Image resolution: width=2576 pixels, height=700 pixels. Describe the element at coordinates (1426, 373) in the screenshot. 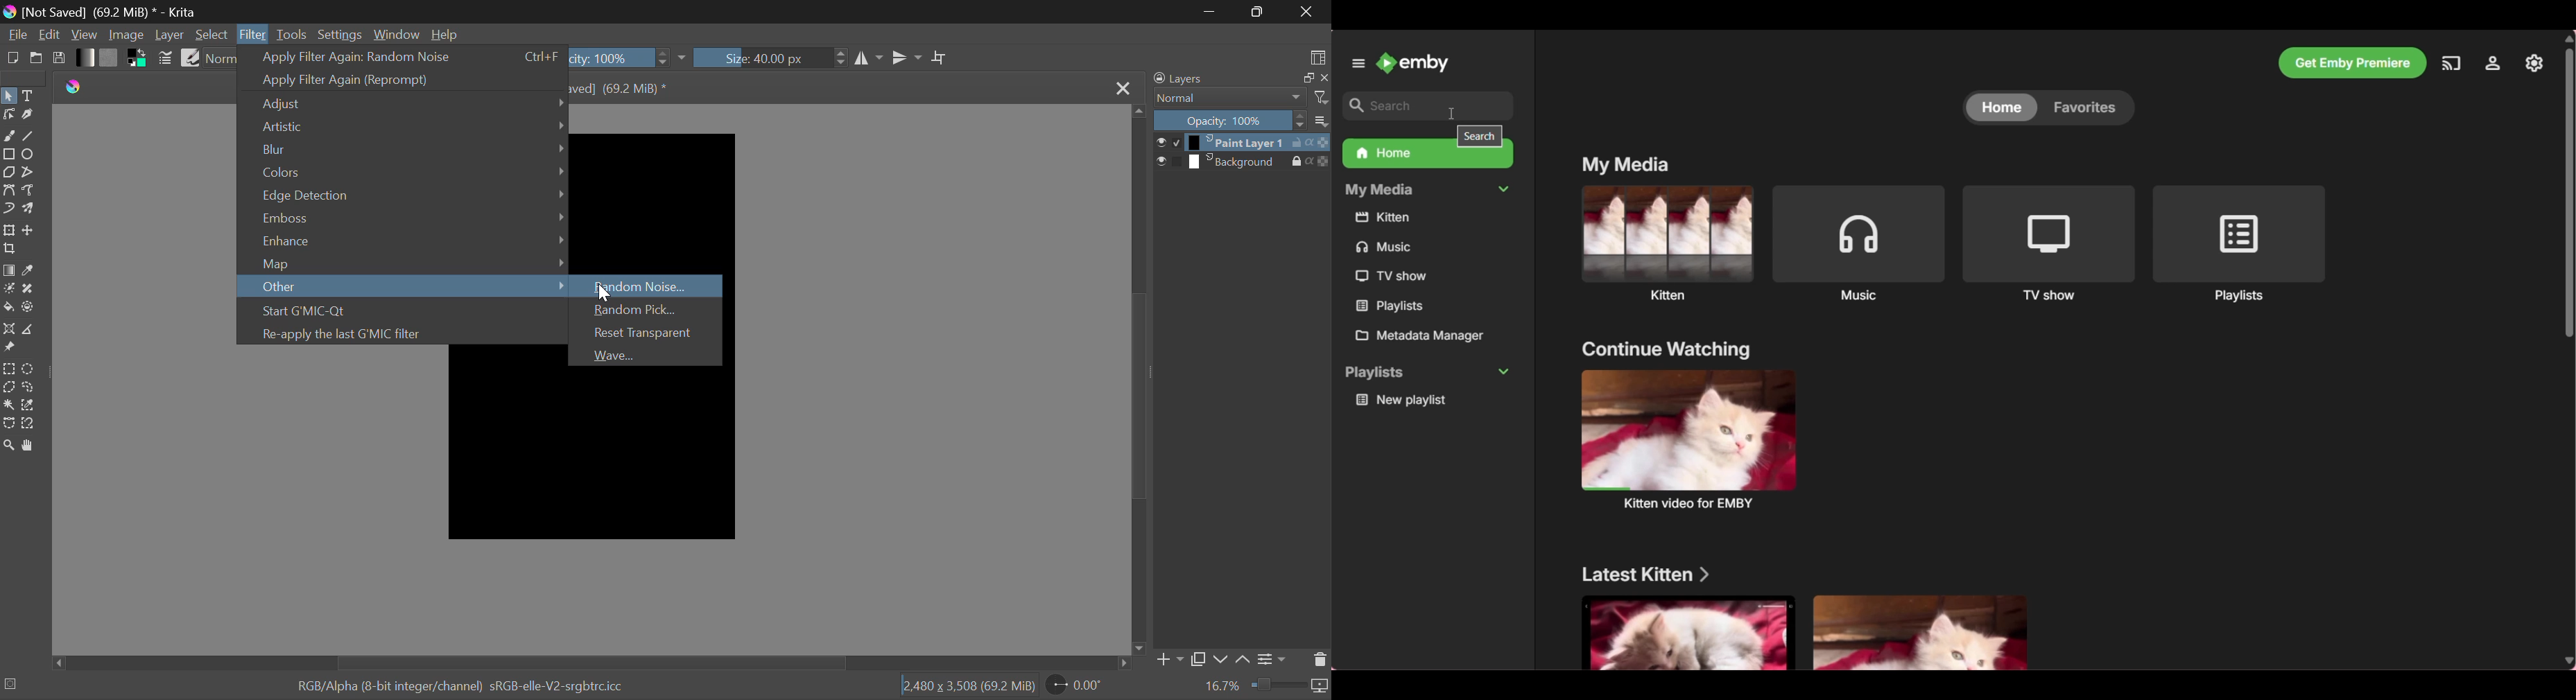

I see `playlists` at that location.